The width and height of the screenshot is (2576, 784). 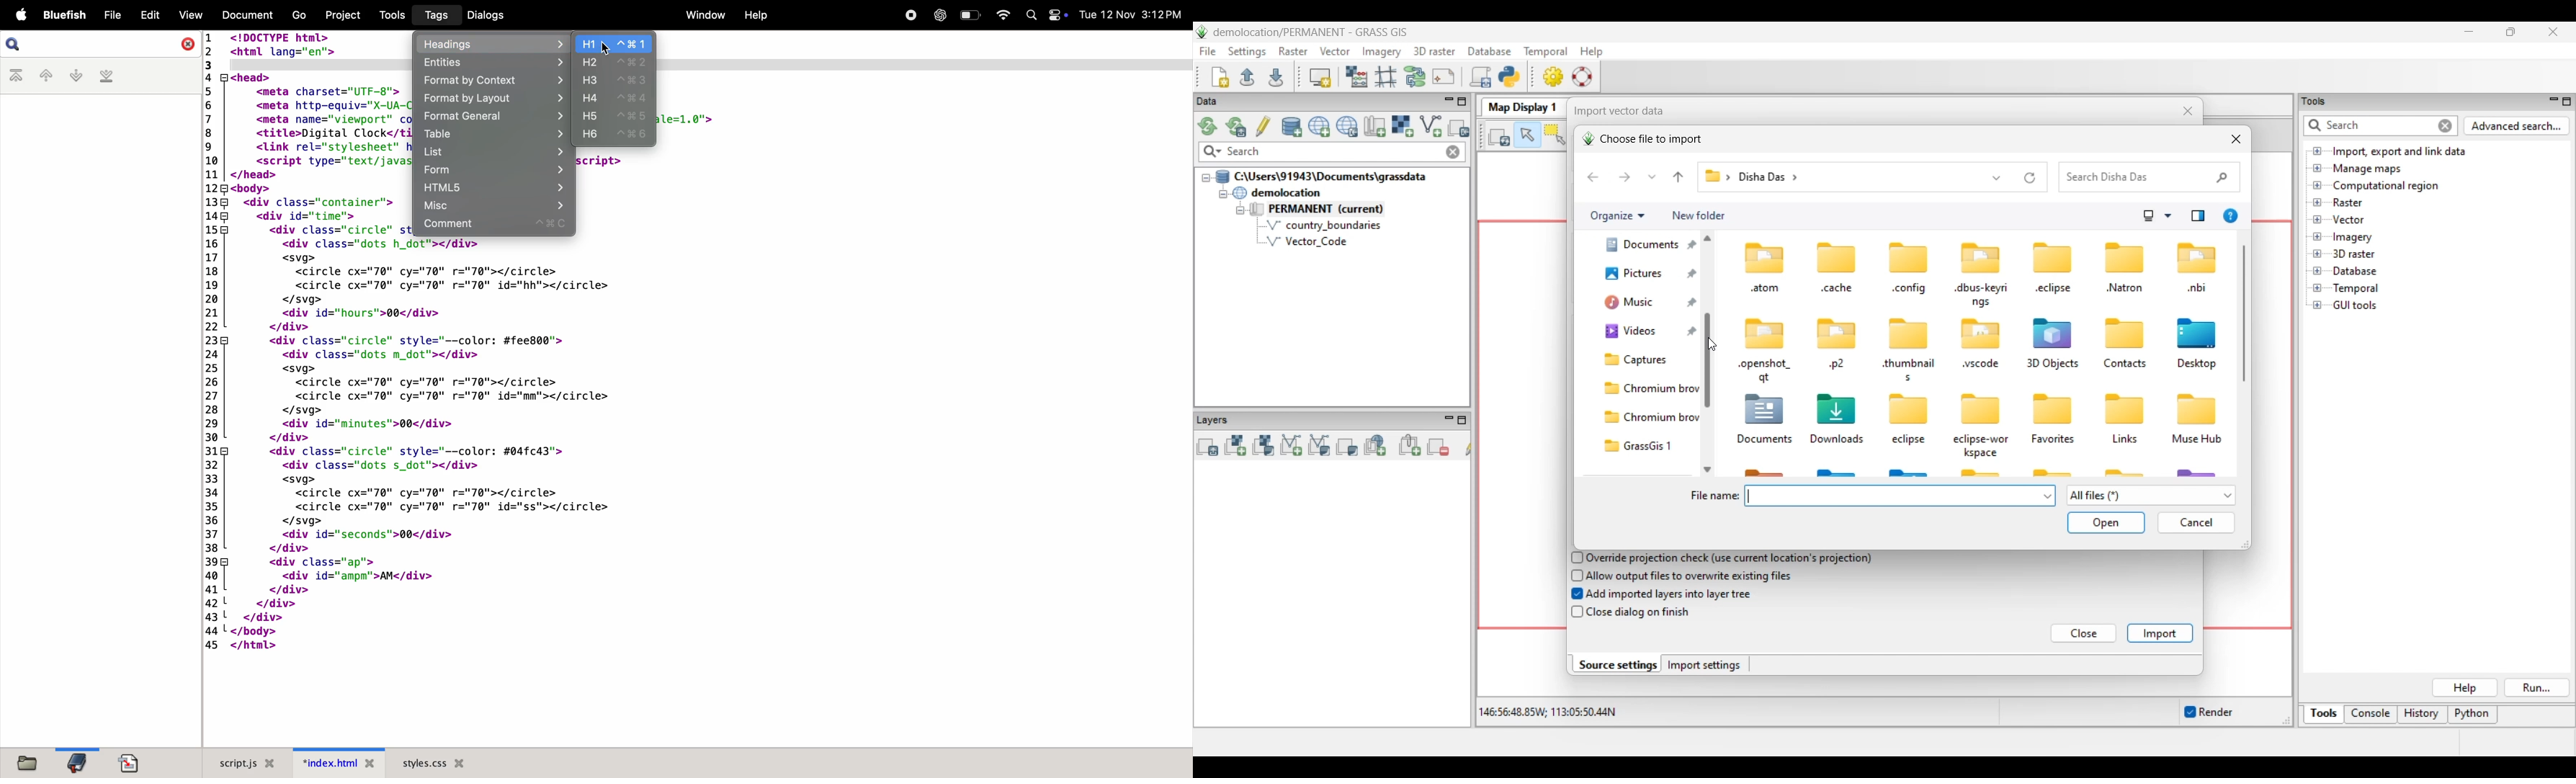 I want to click on form, so click(x=492, y=170).